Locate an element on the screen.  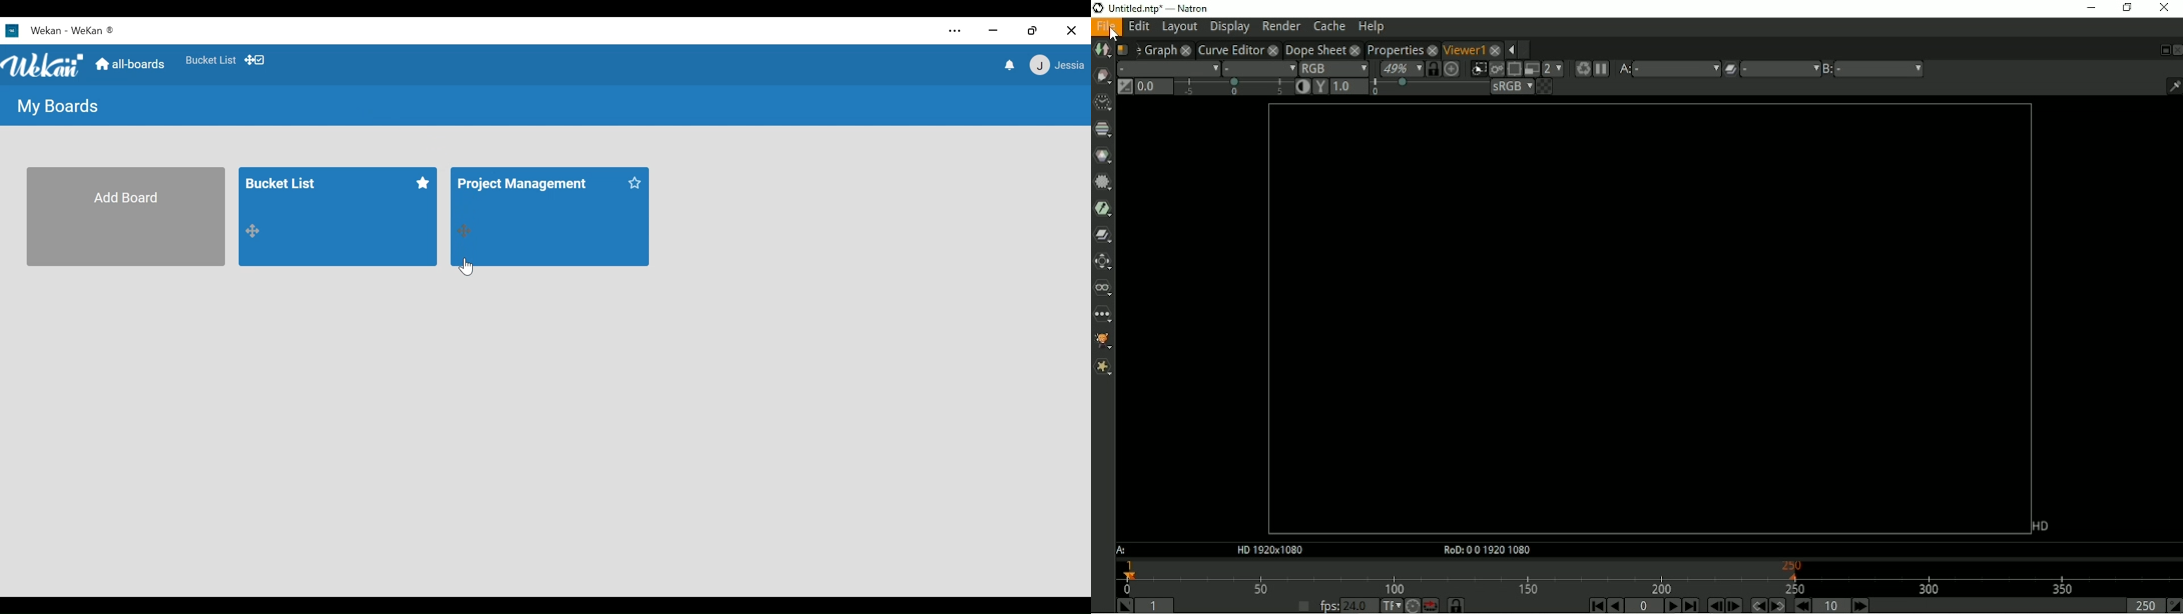
settings and more is located at coordinates (956, 32).